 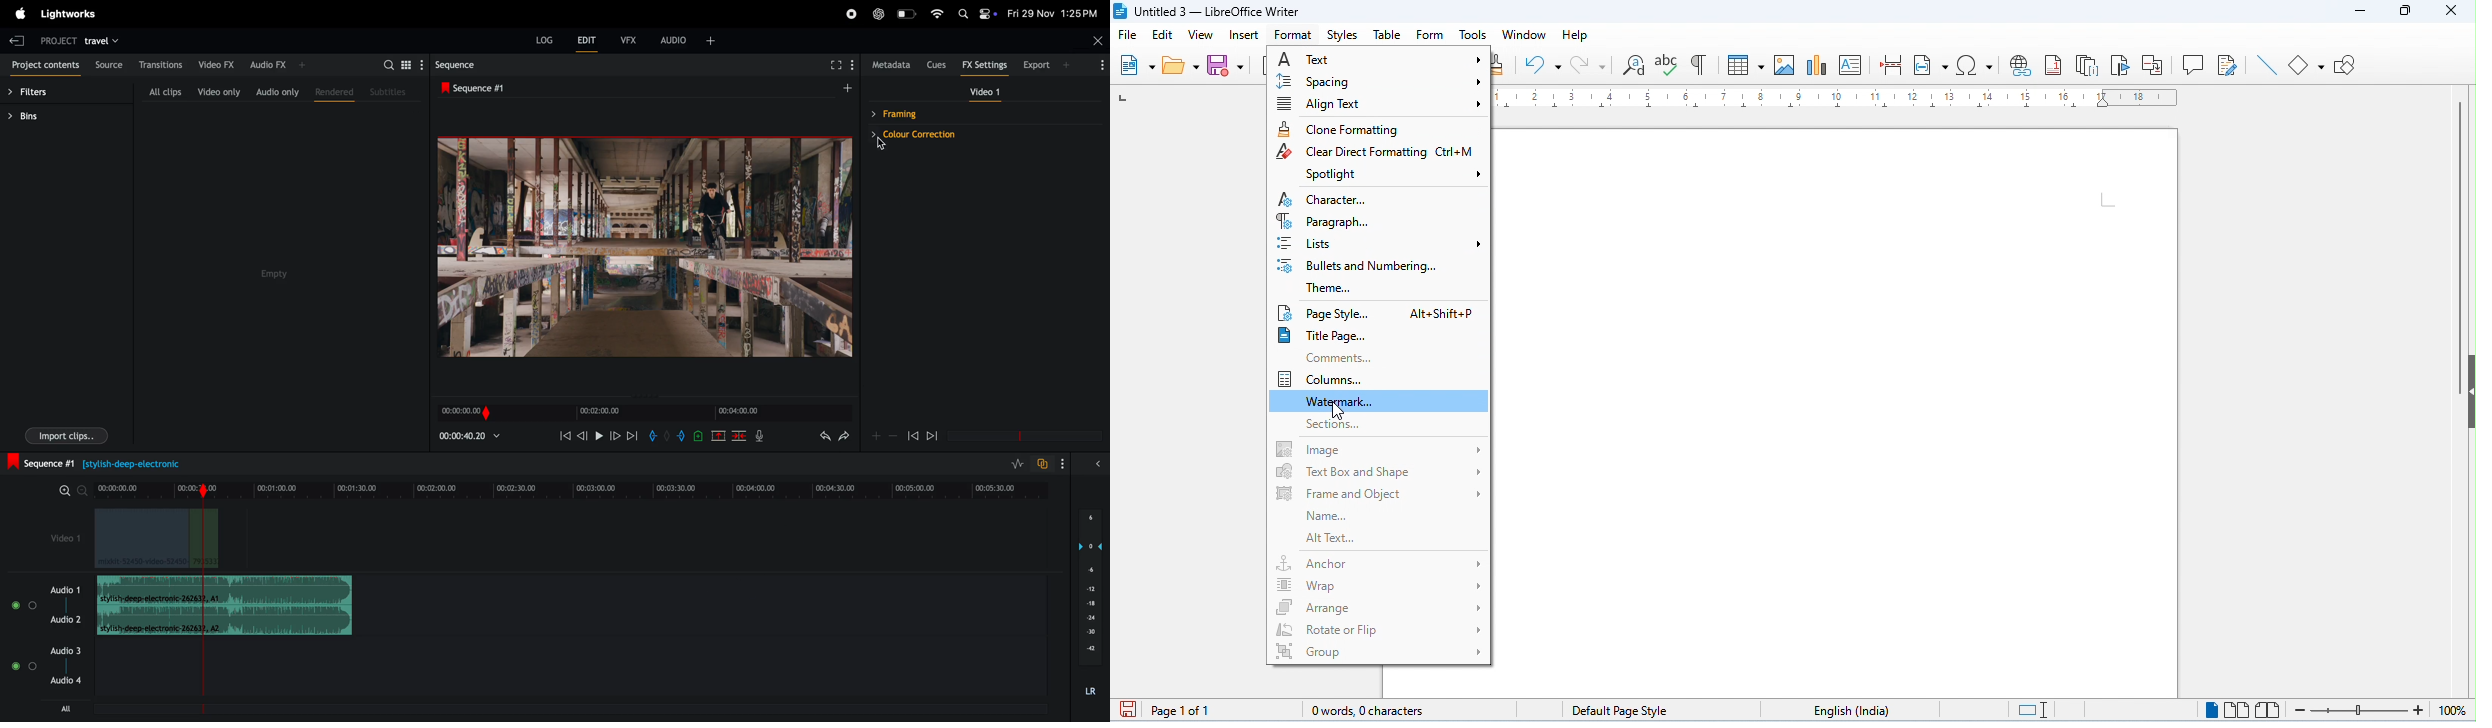 What do you see at coordinates (109, 65) in the screenshot?
I see `source` at bounding box center [109, 65].